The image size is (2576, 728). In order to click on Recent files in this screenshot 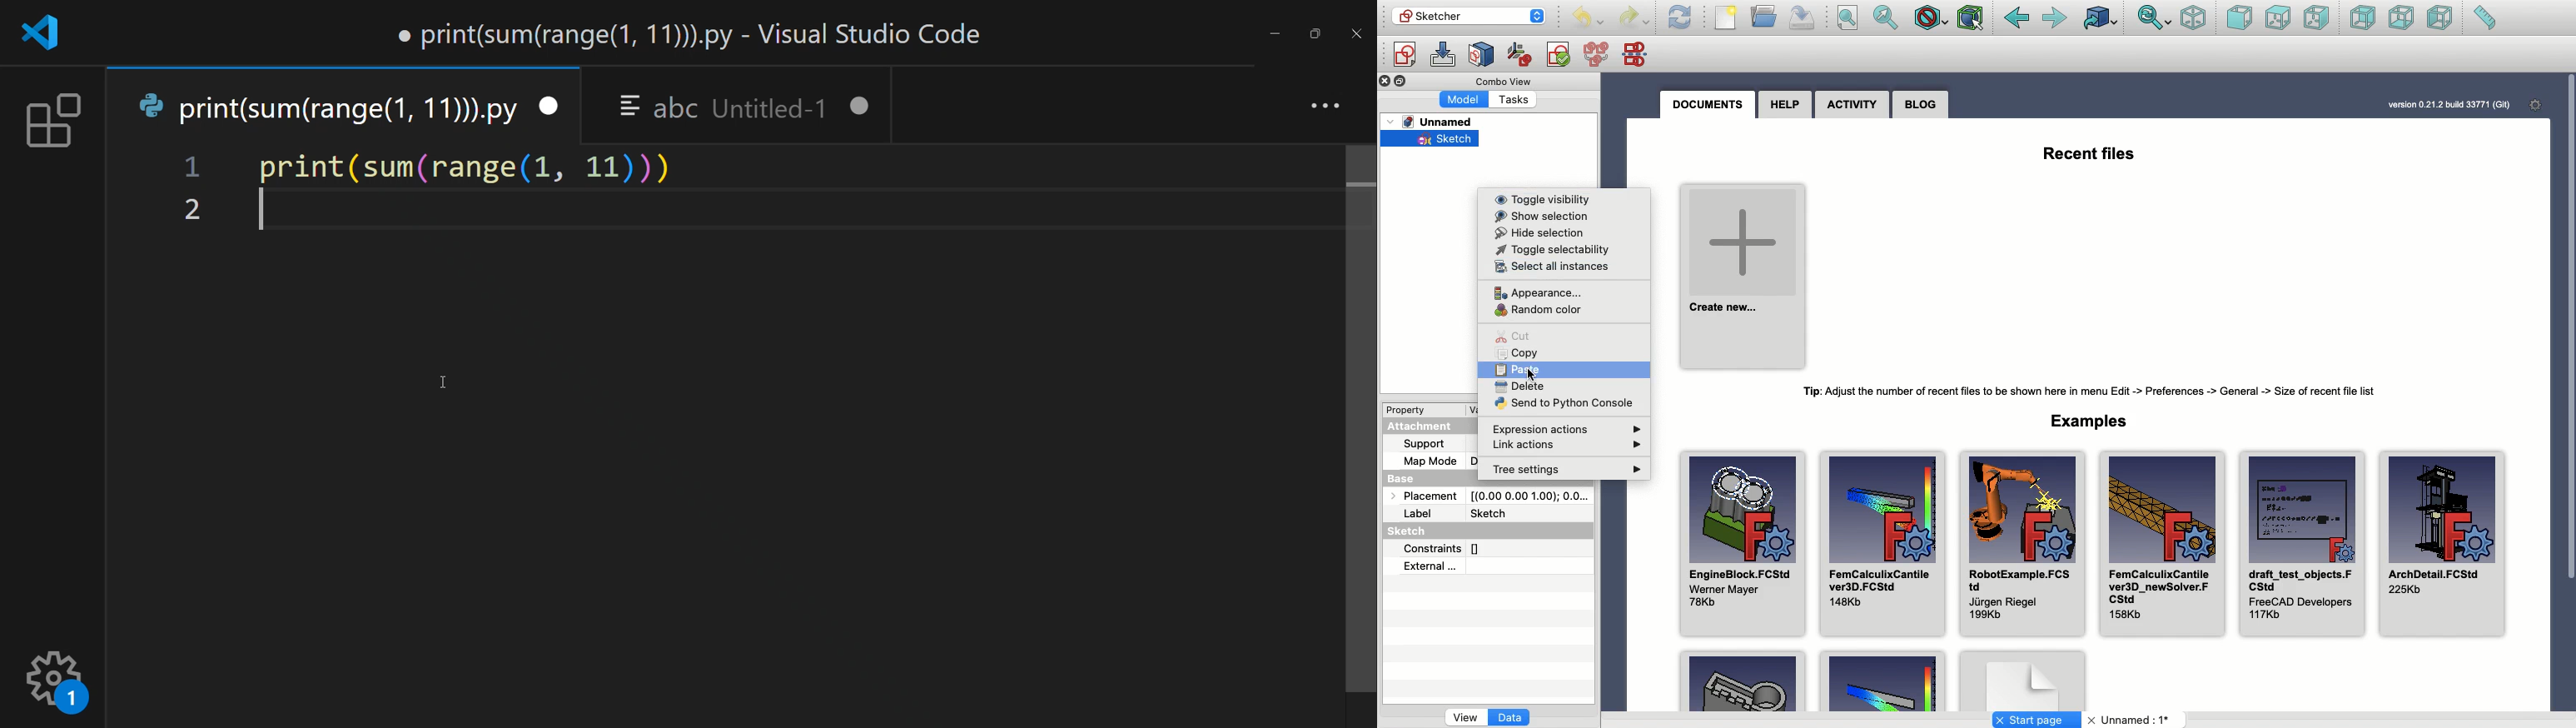, I will do `click(2091, 152)`.